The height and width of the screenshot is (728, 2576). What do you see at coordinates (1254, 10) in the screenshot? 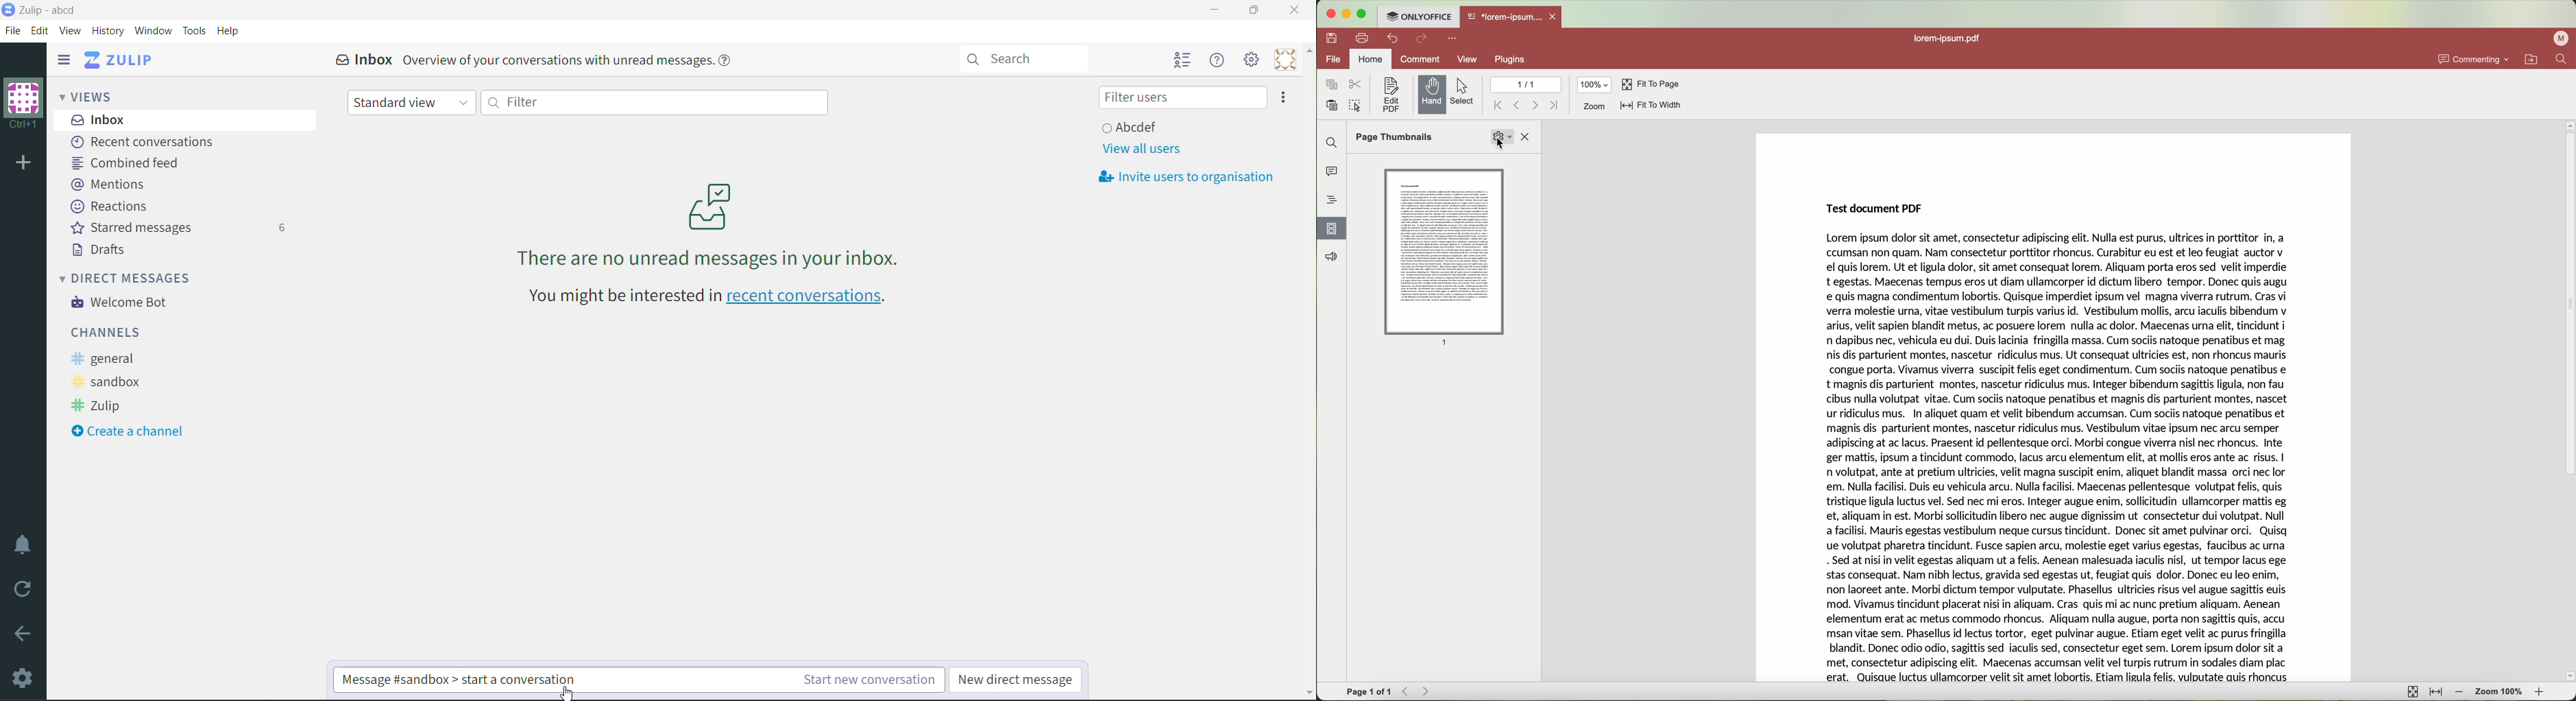
I see `Restore Down` at bounding box center [1254, 10].